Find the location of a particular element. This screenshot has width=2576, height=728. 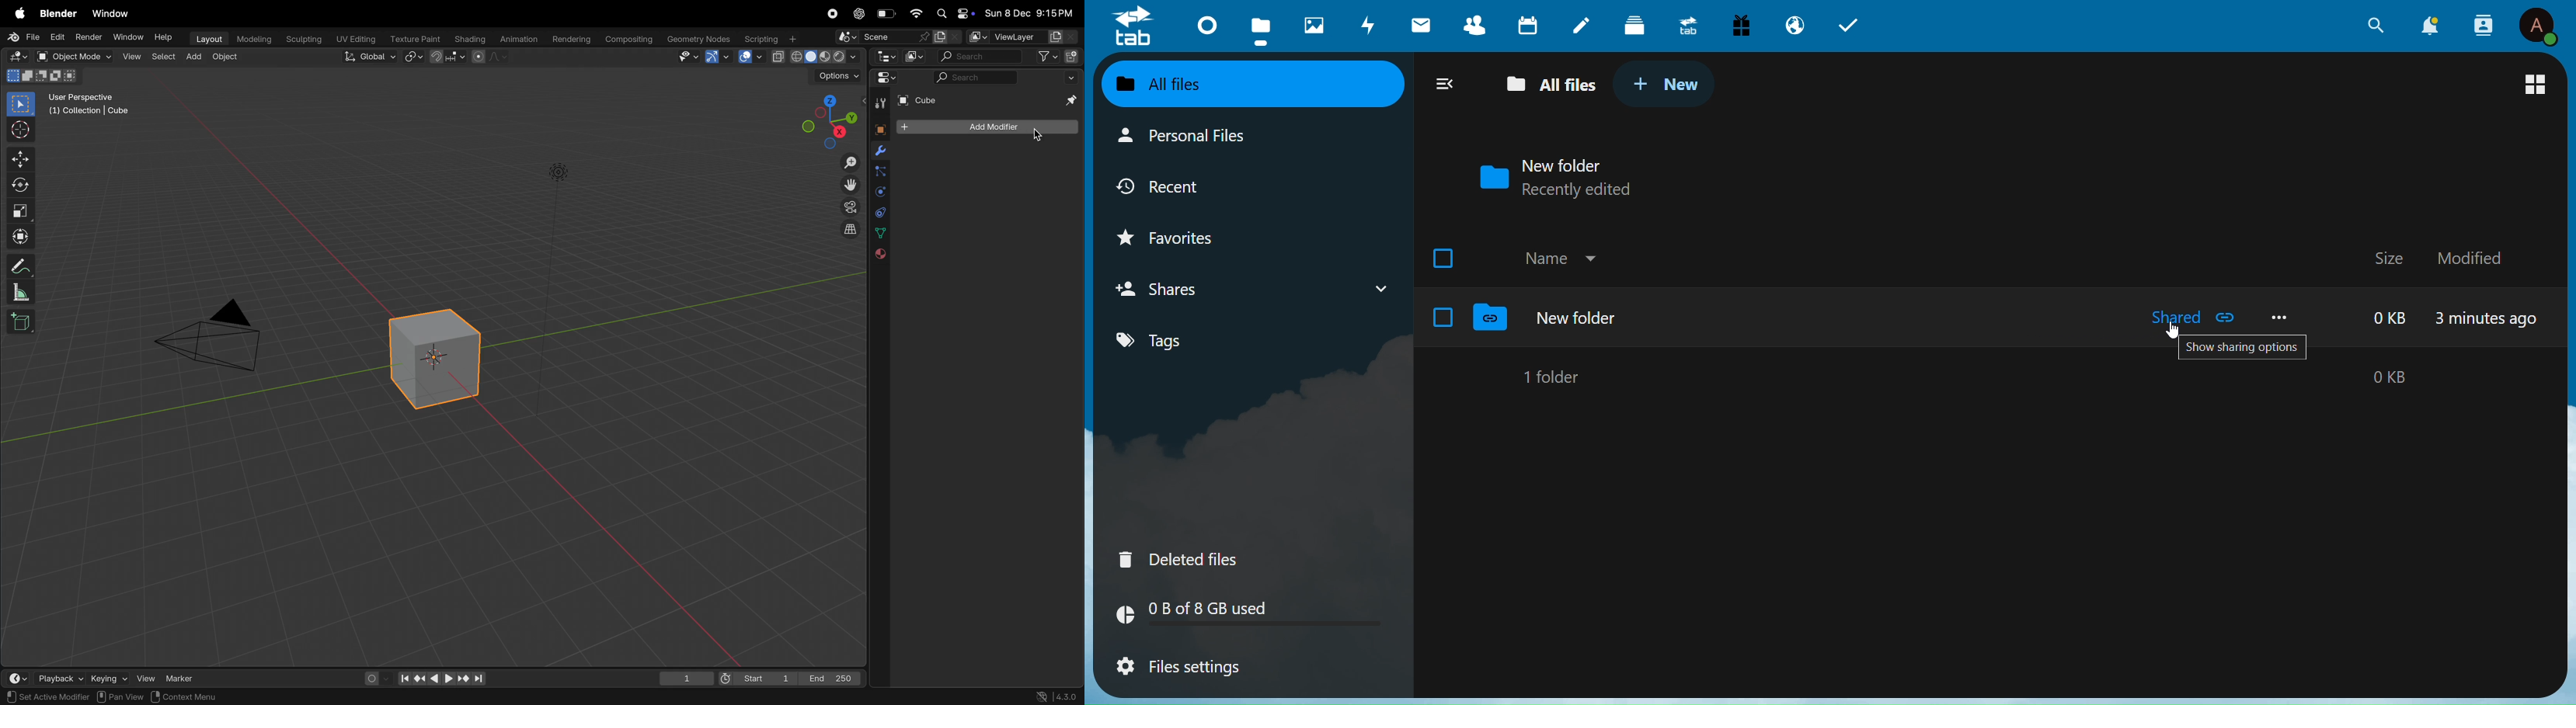

Recently Added is located at coordinates (1591, 190).